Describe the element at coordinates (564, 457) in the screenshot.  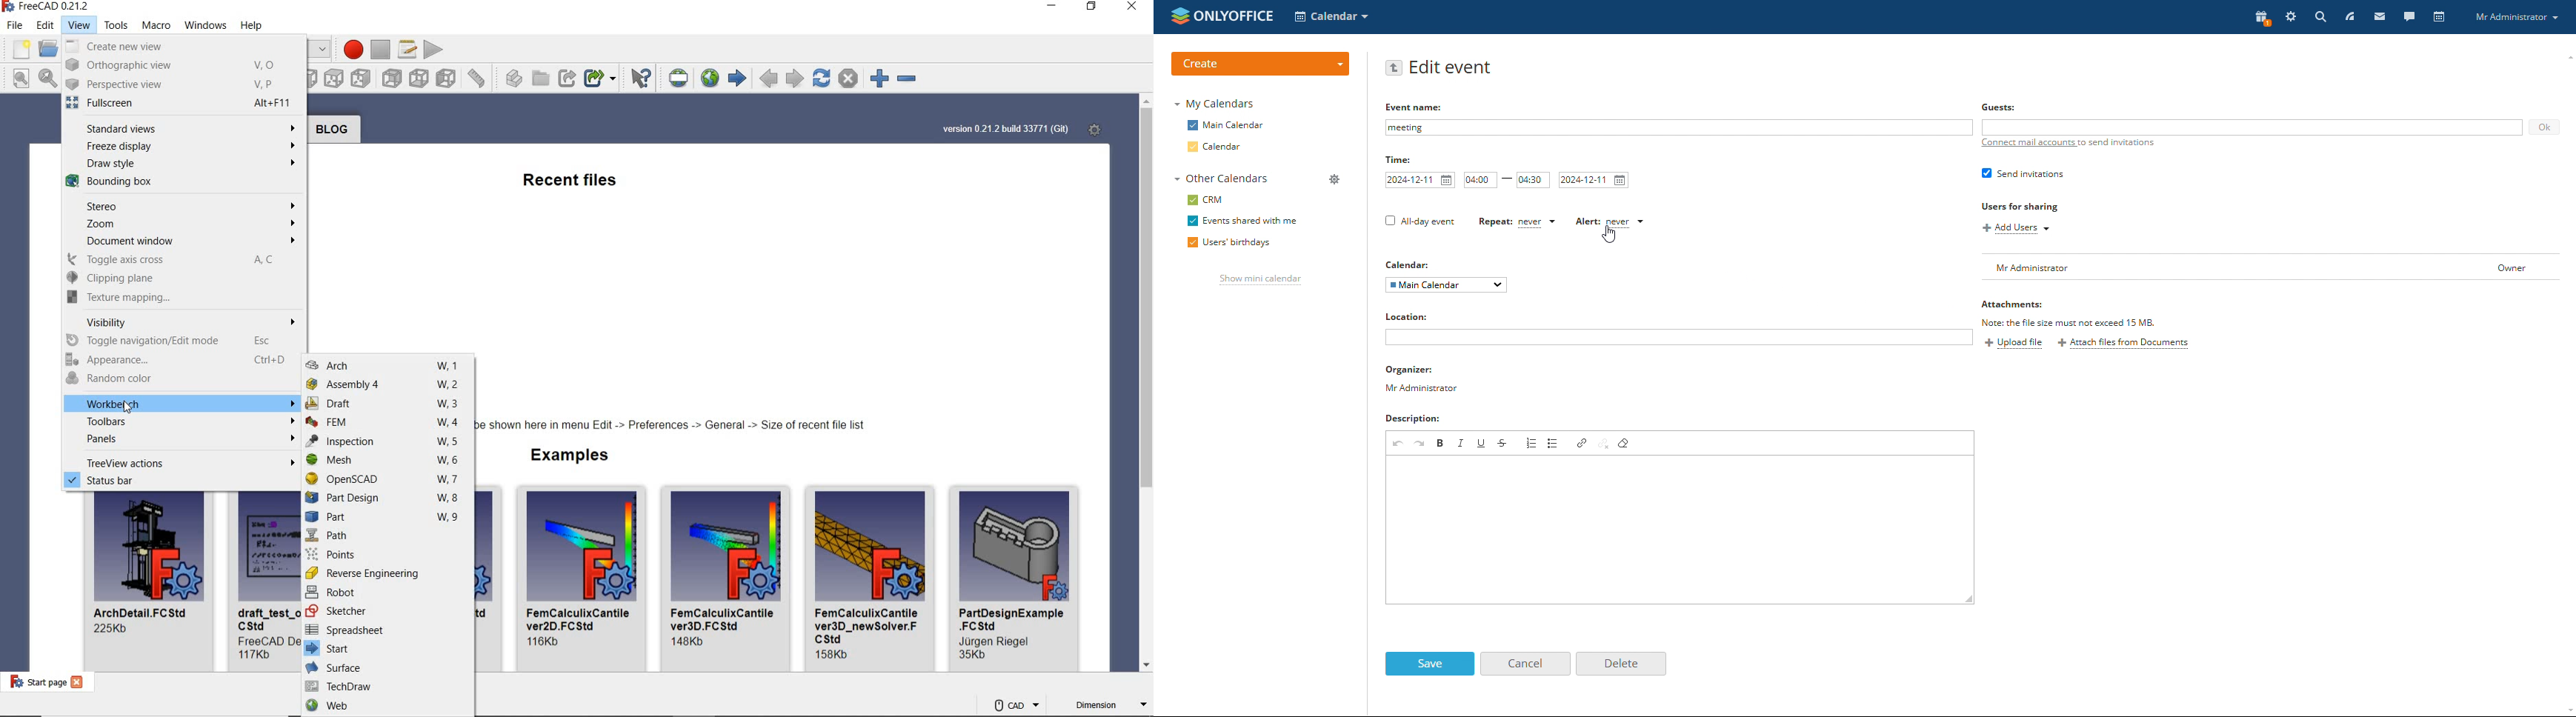
I see `examples` at that location.